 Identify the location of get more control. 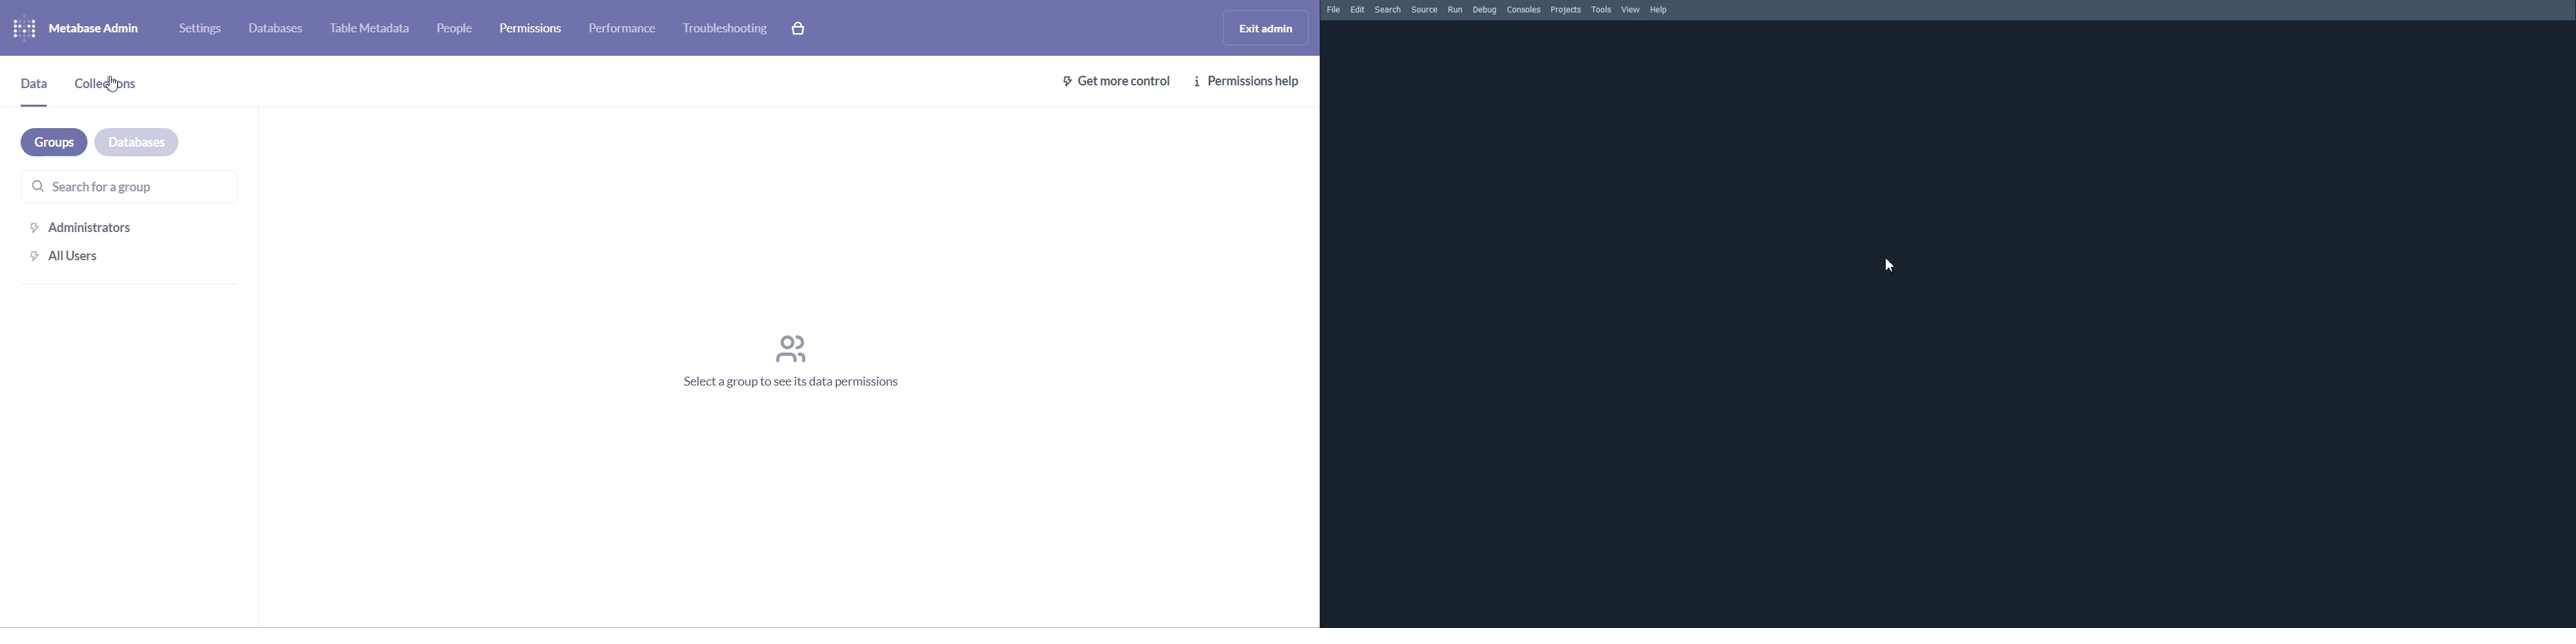
(1117, 83).